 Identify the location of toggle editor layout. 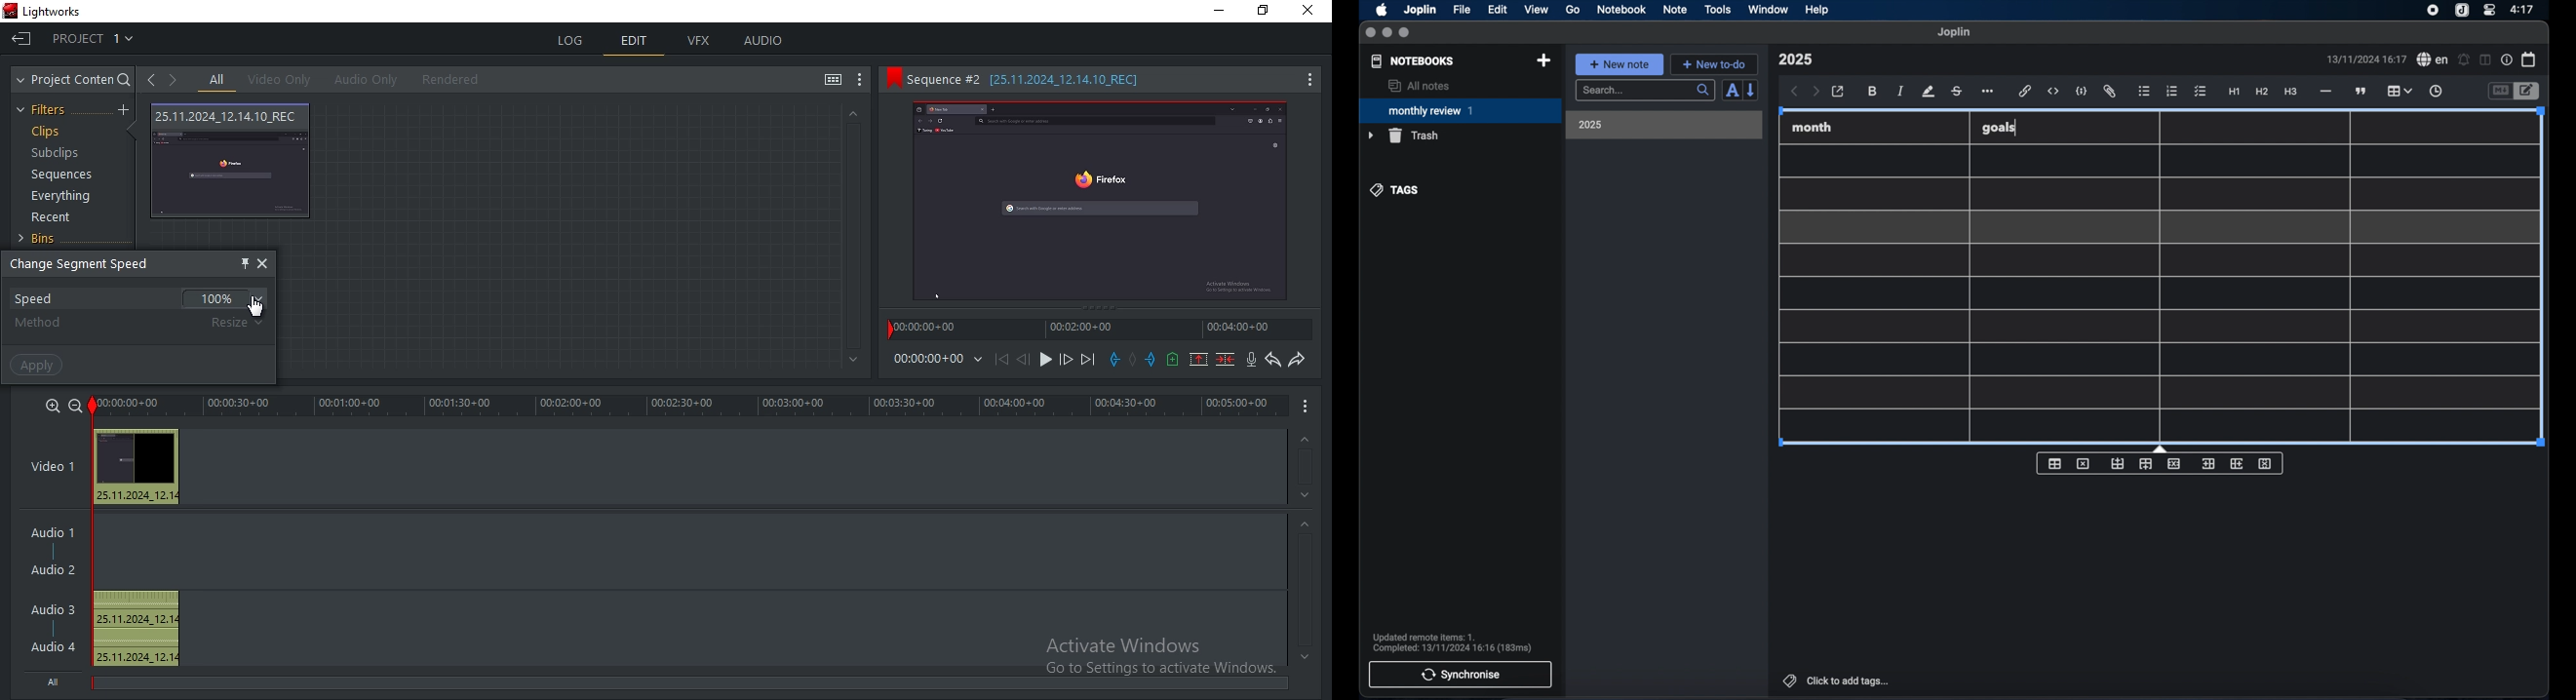
(2486, 60).